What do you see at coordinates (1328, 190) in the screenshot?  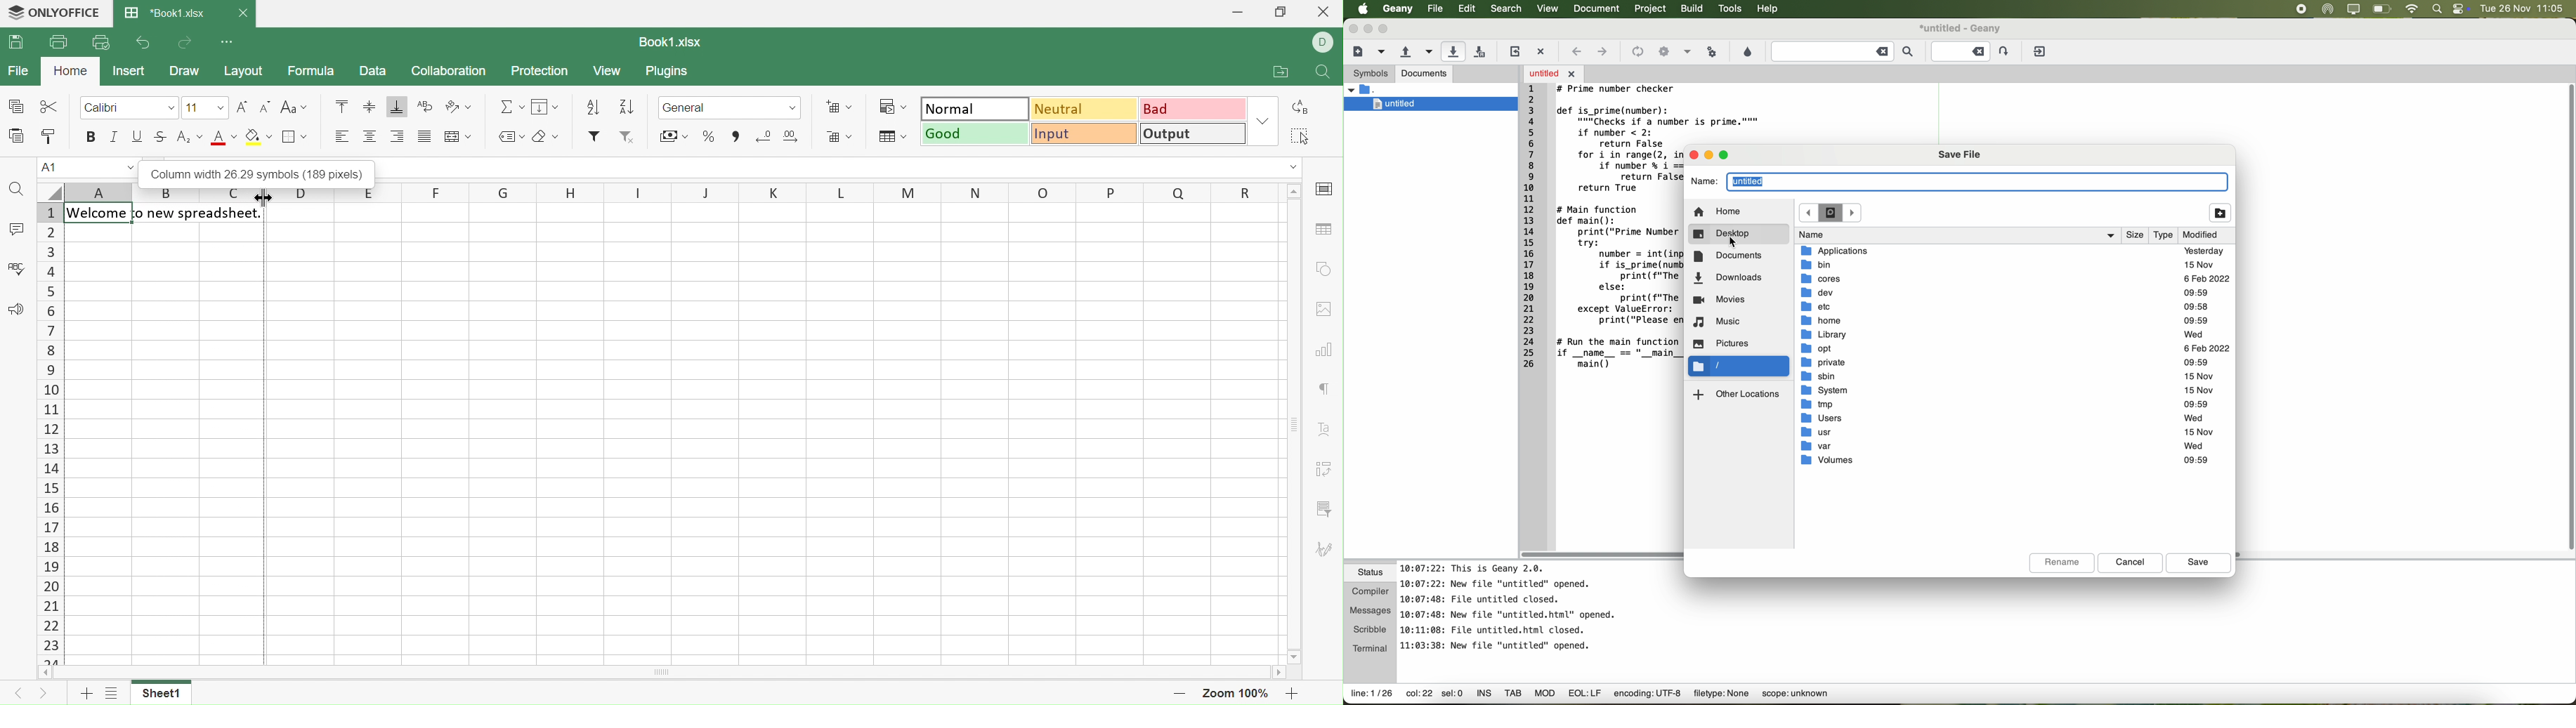 I see `cell settings` at bounding box center [1328, 190].